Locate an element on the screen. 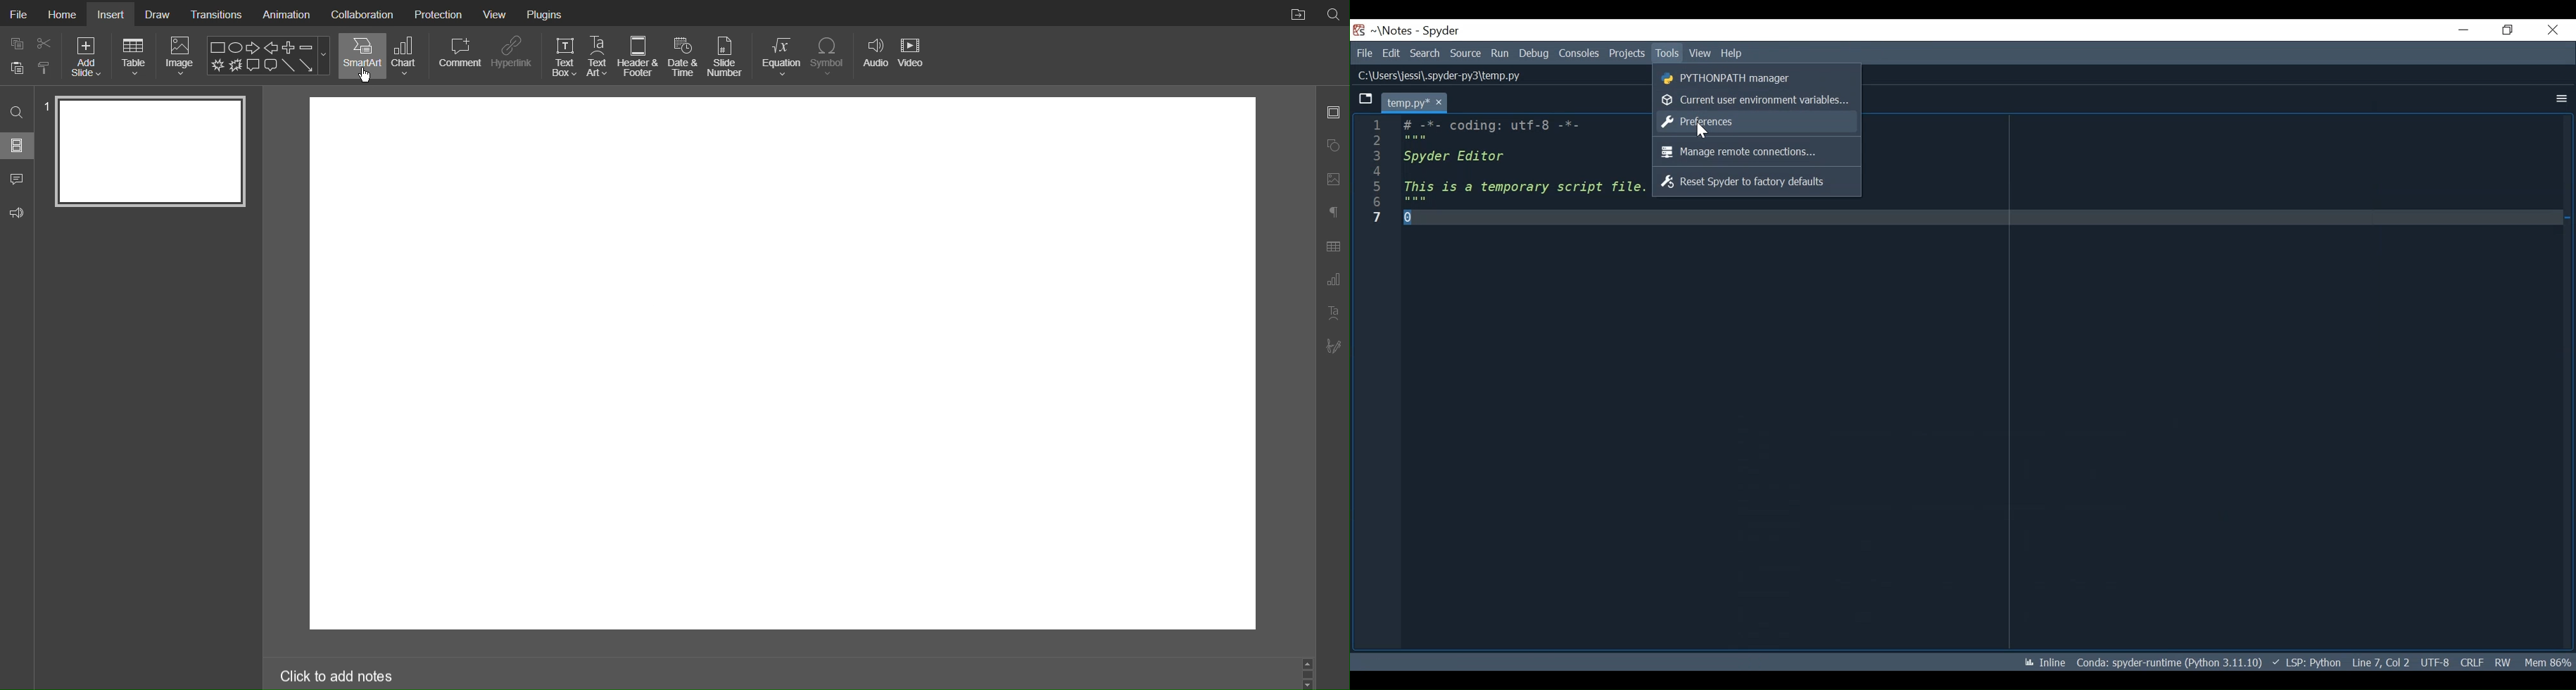 The width and height of the screenshot is (2576, 700). Open File Location is located at coordinates (1294, 12).